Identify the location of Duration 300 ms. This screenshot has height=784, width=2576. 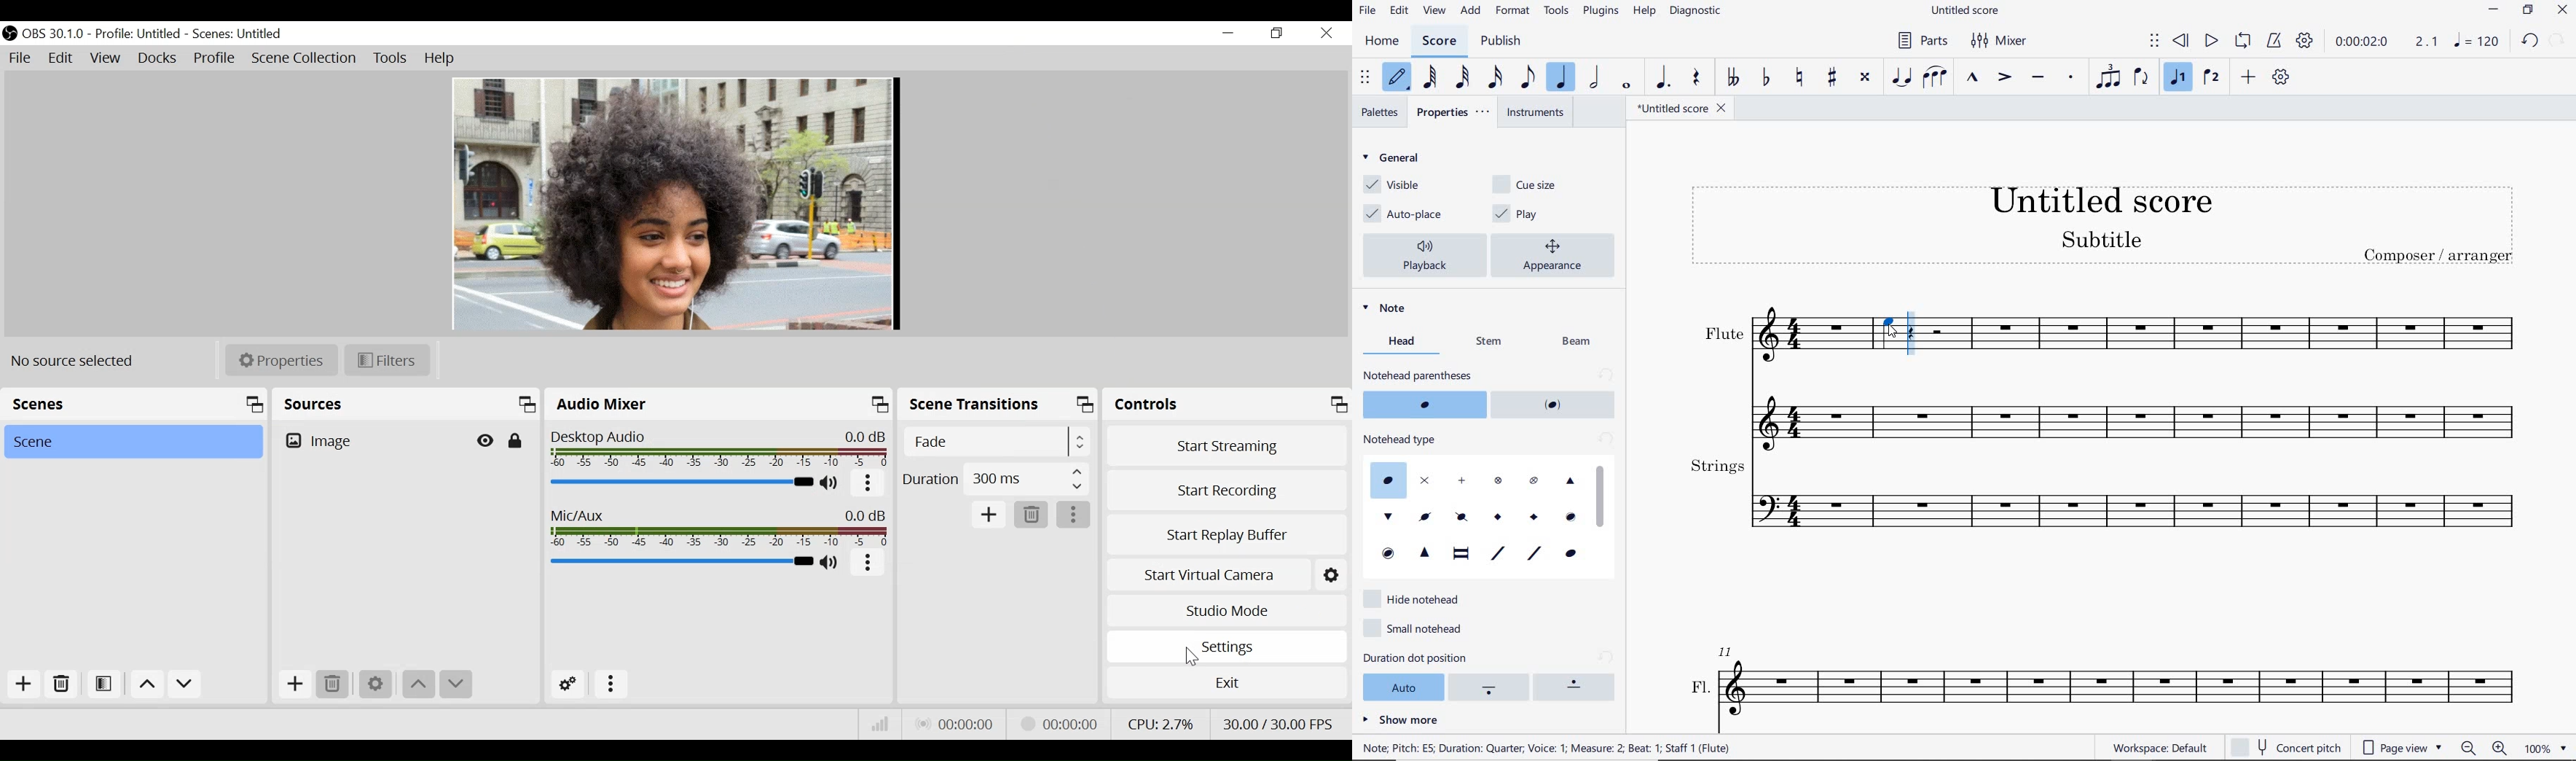
(994, 478).